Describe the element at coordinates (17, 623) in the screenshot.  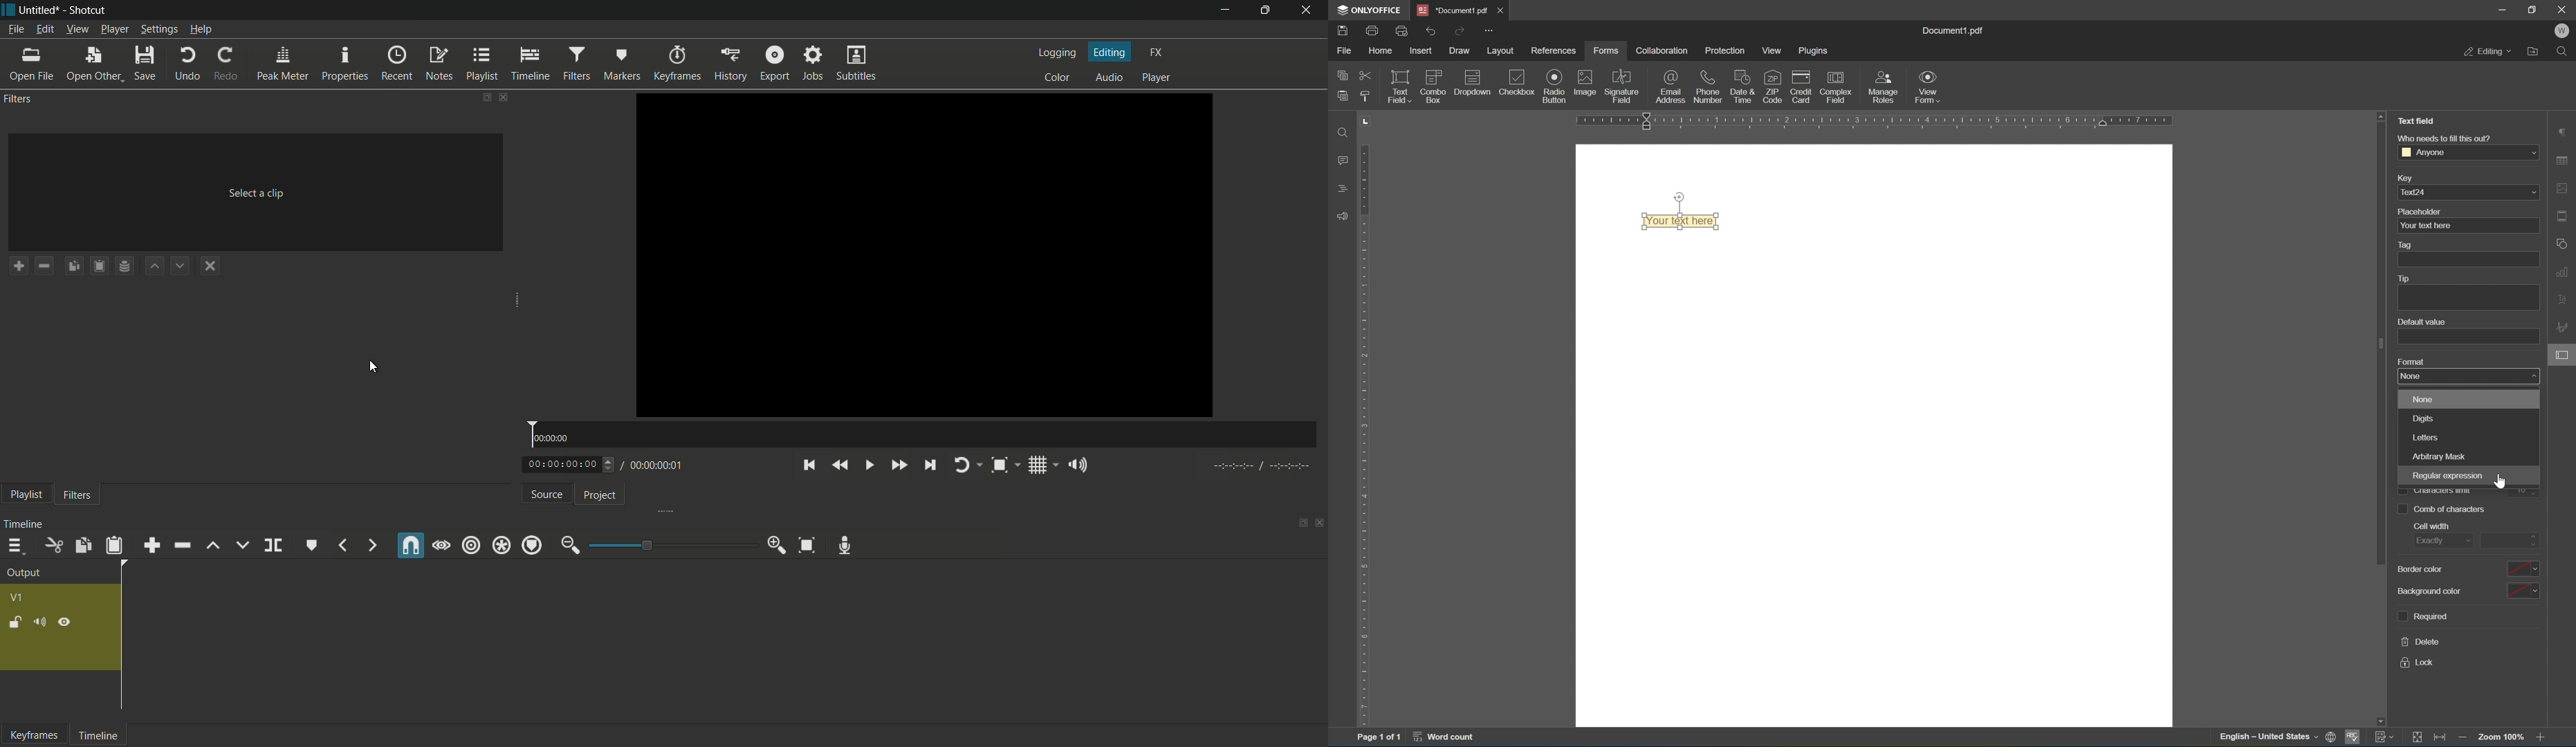
I see `Unlock` at that location.